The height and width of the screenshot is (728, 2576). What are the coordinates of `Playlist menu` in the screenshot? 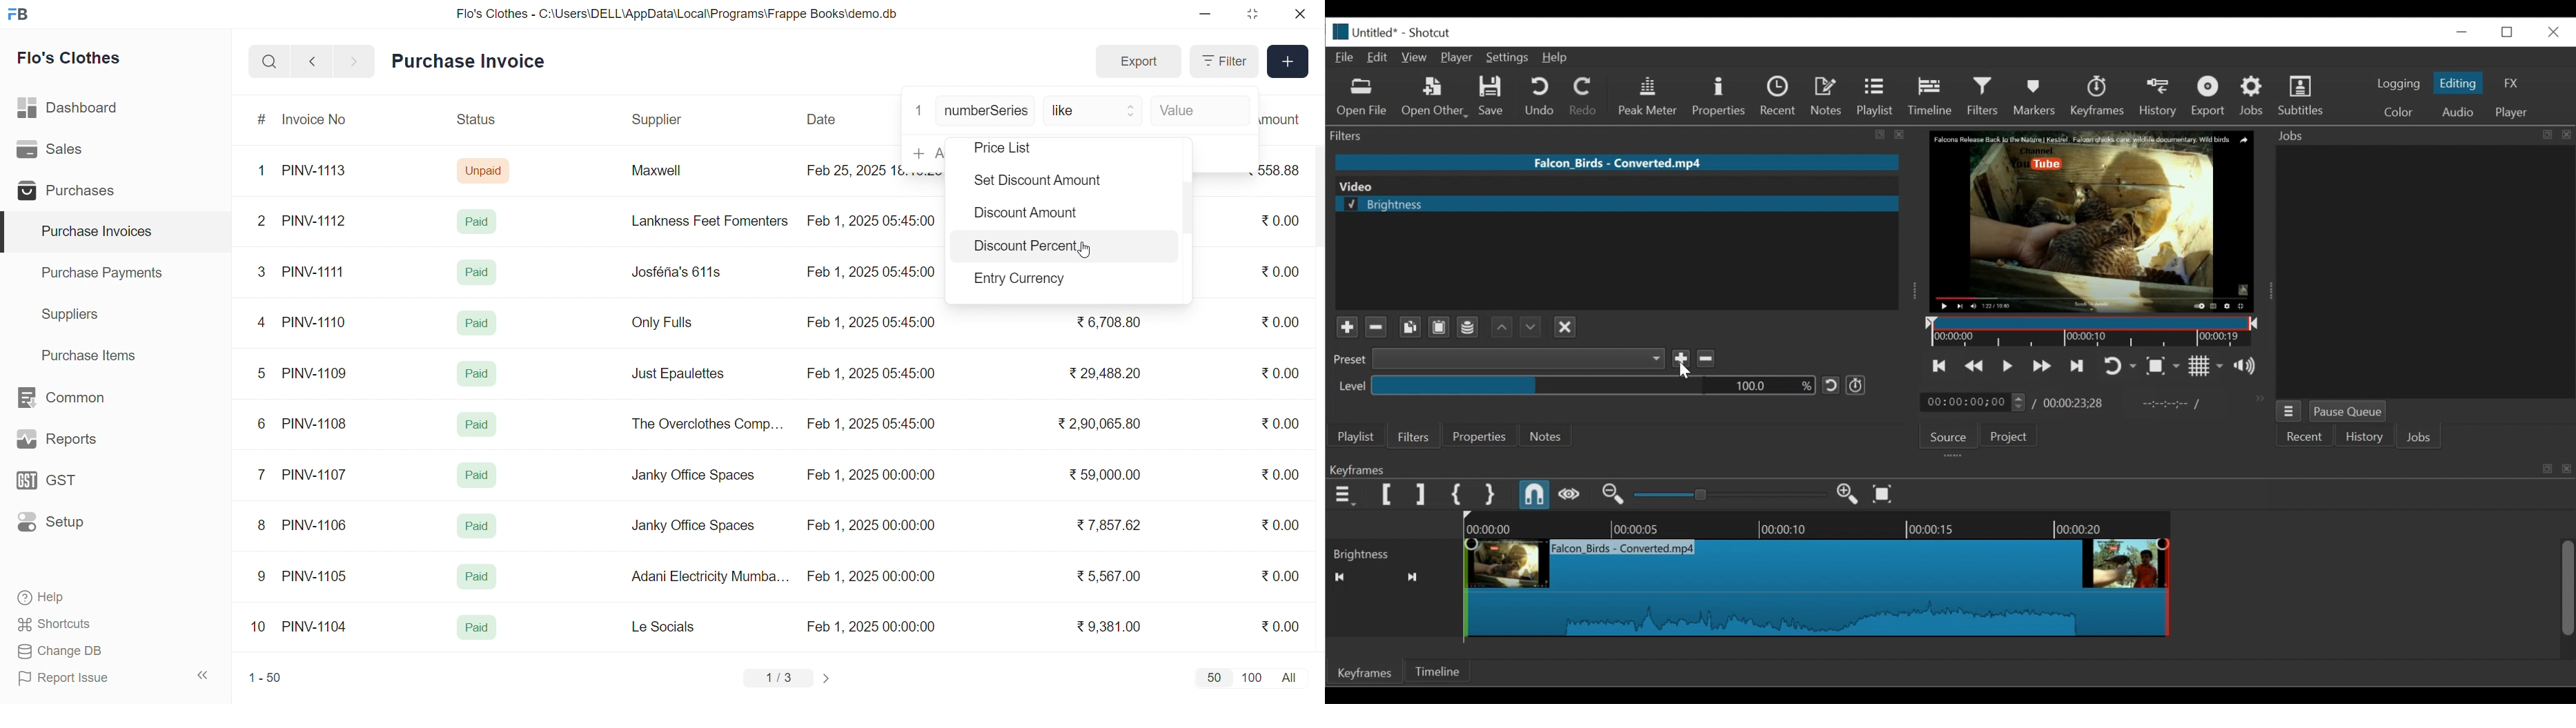 It's located at (1356, 437).